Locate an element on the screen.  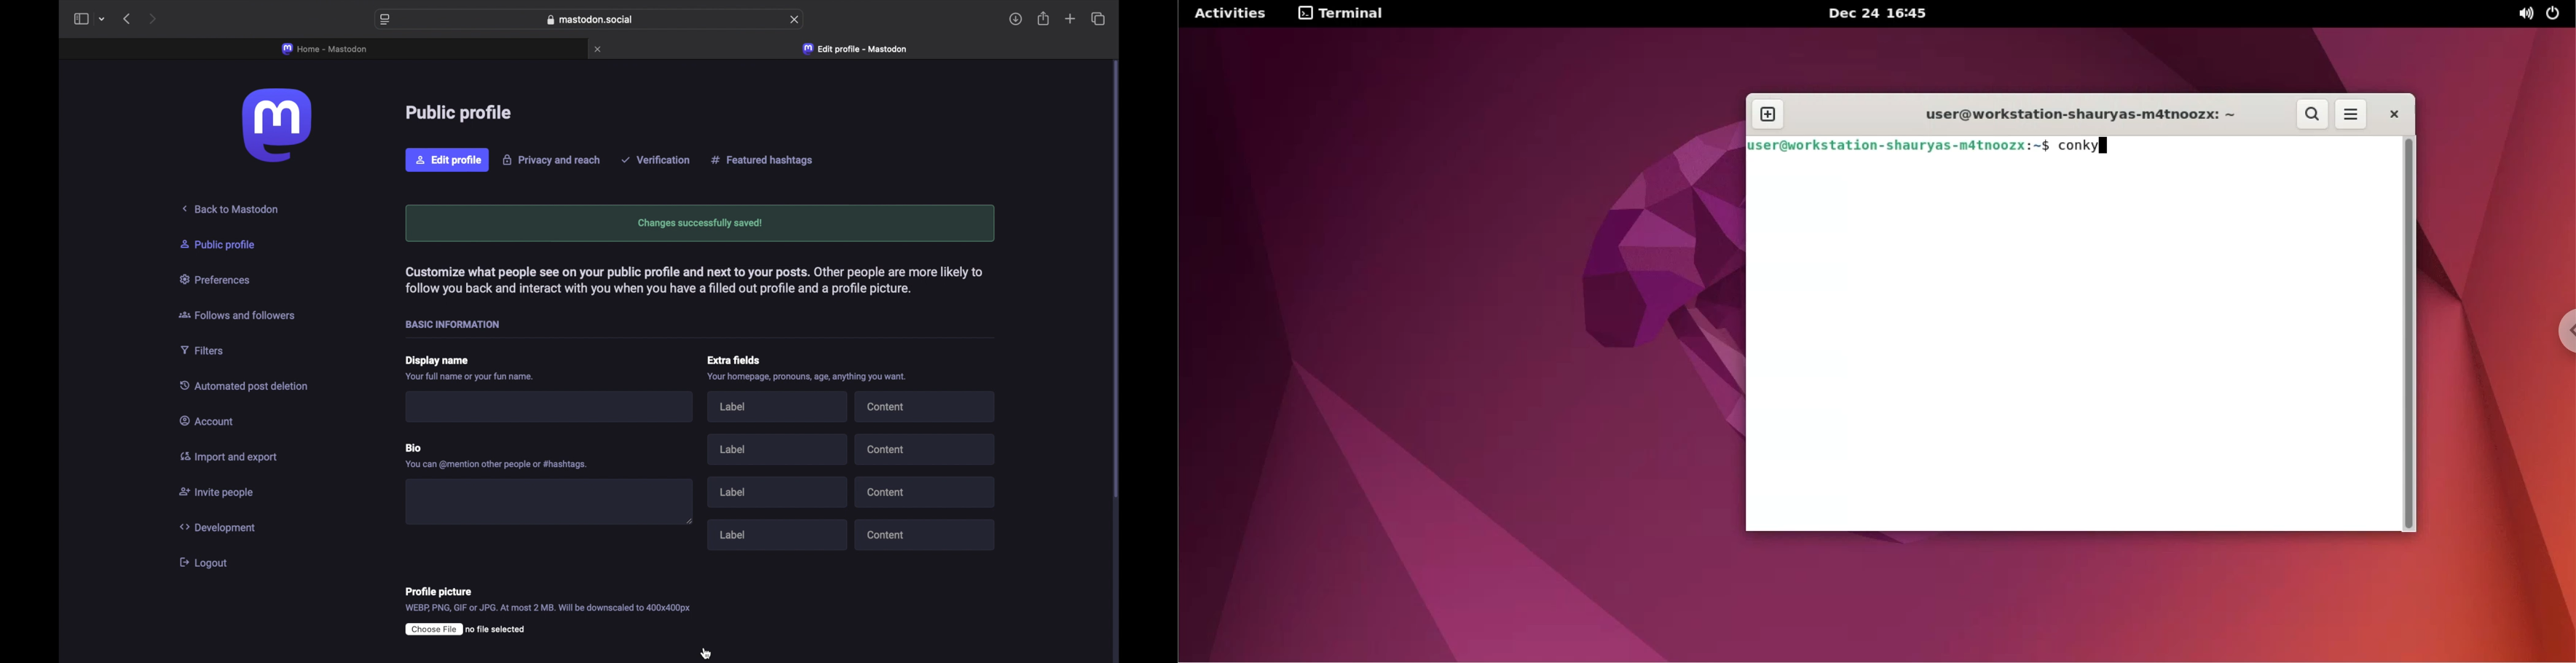
content is located at coordinates (925, 449).